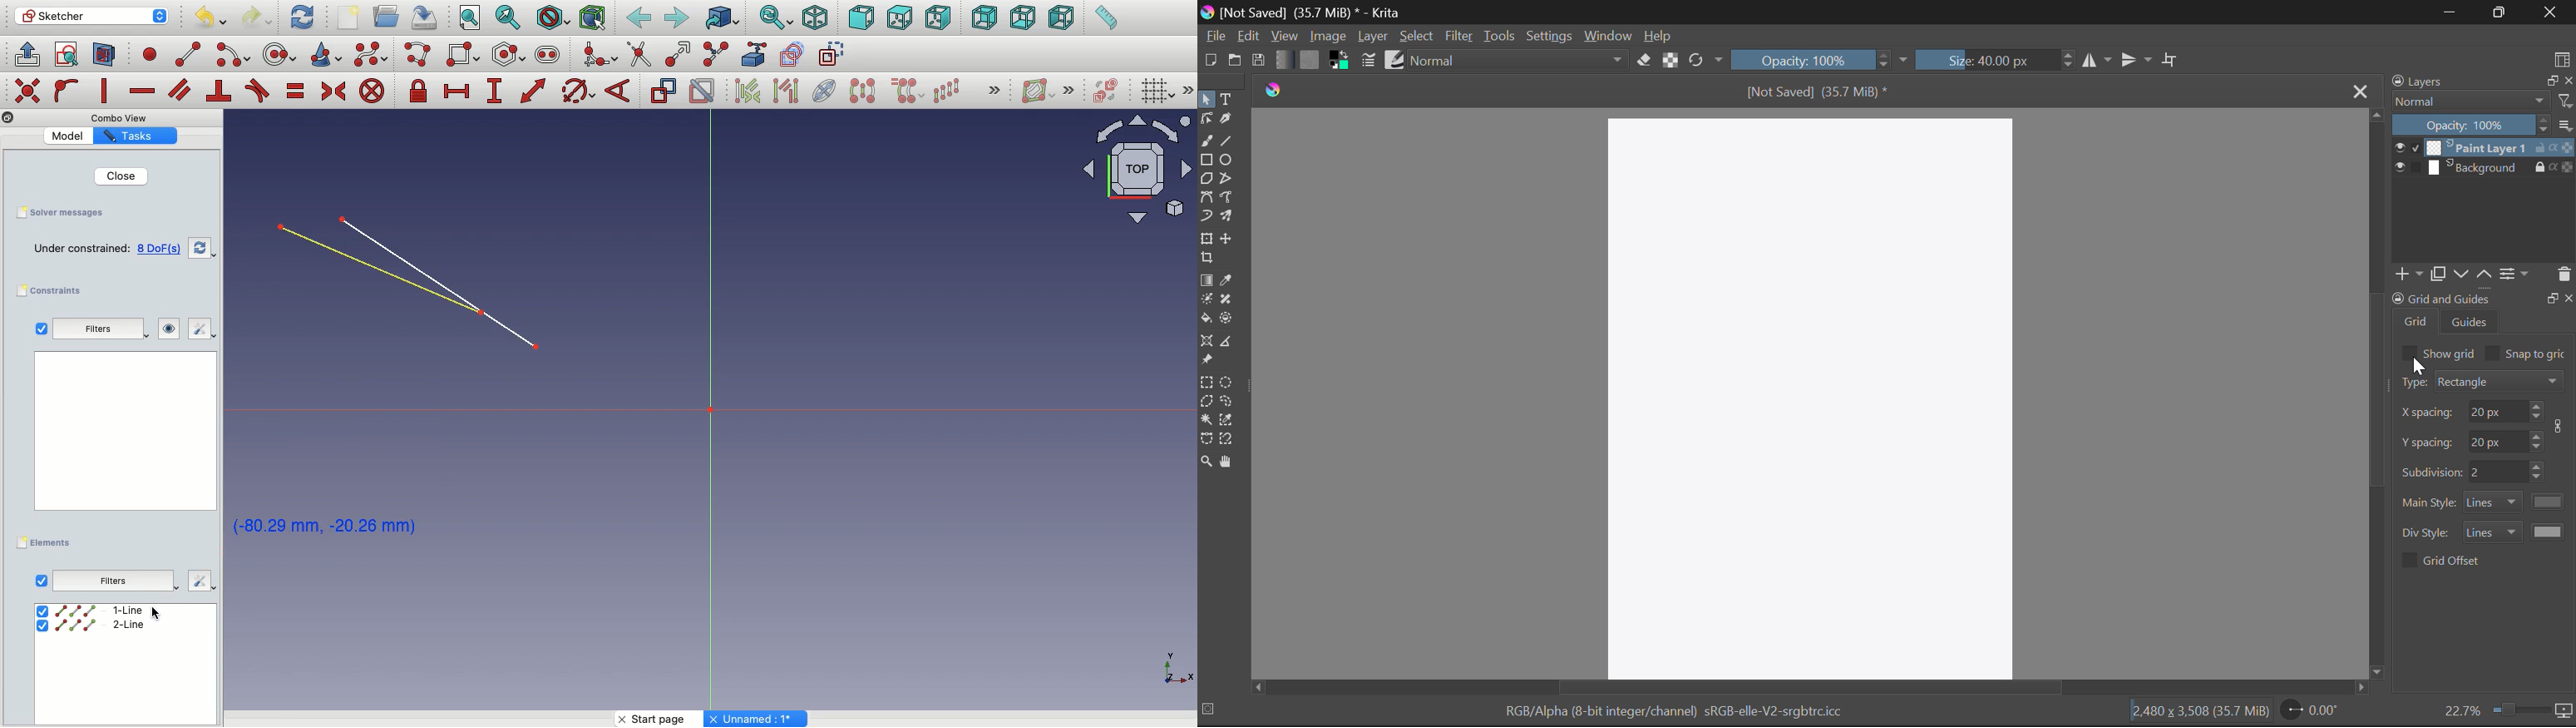 The height and width of the screenshot is (728, 2576). Describe the element at coordinates (2412, 381) in the screenshot. I see `type` at that location.